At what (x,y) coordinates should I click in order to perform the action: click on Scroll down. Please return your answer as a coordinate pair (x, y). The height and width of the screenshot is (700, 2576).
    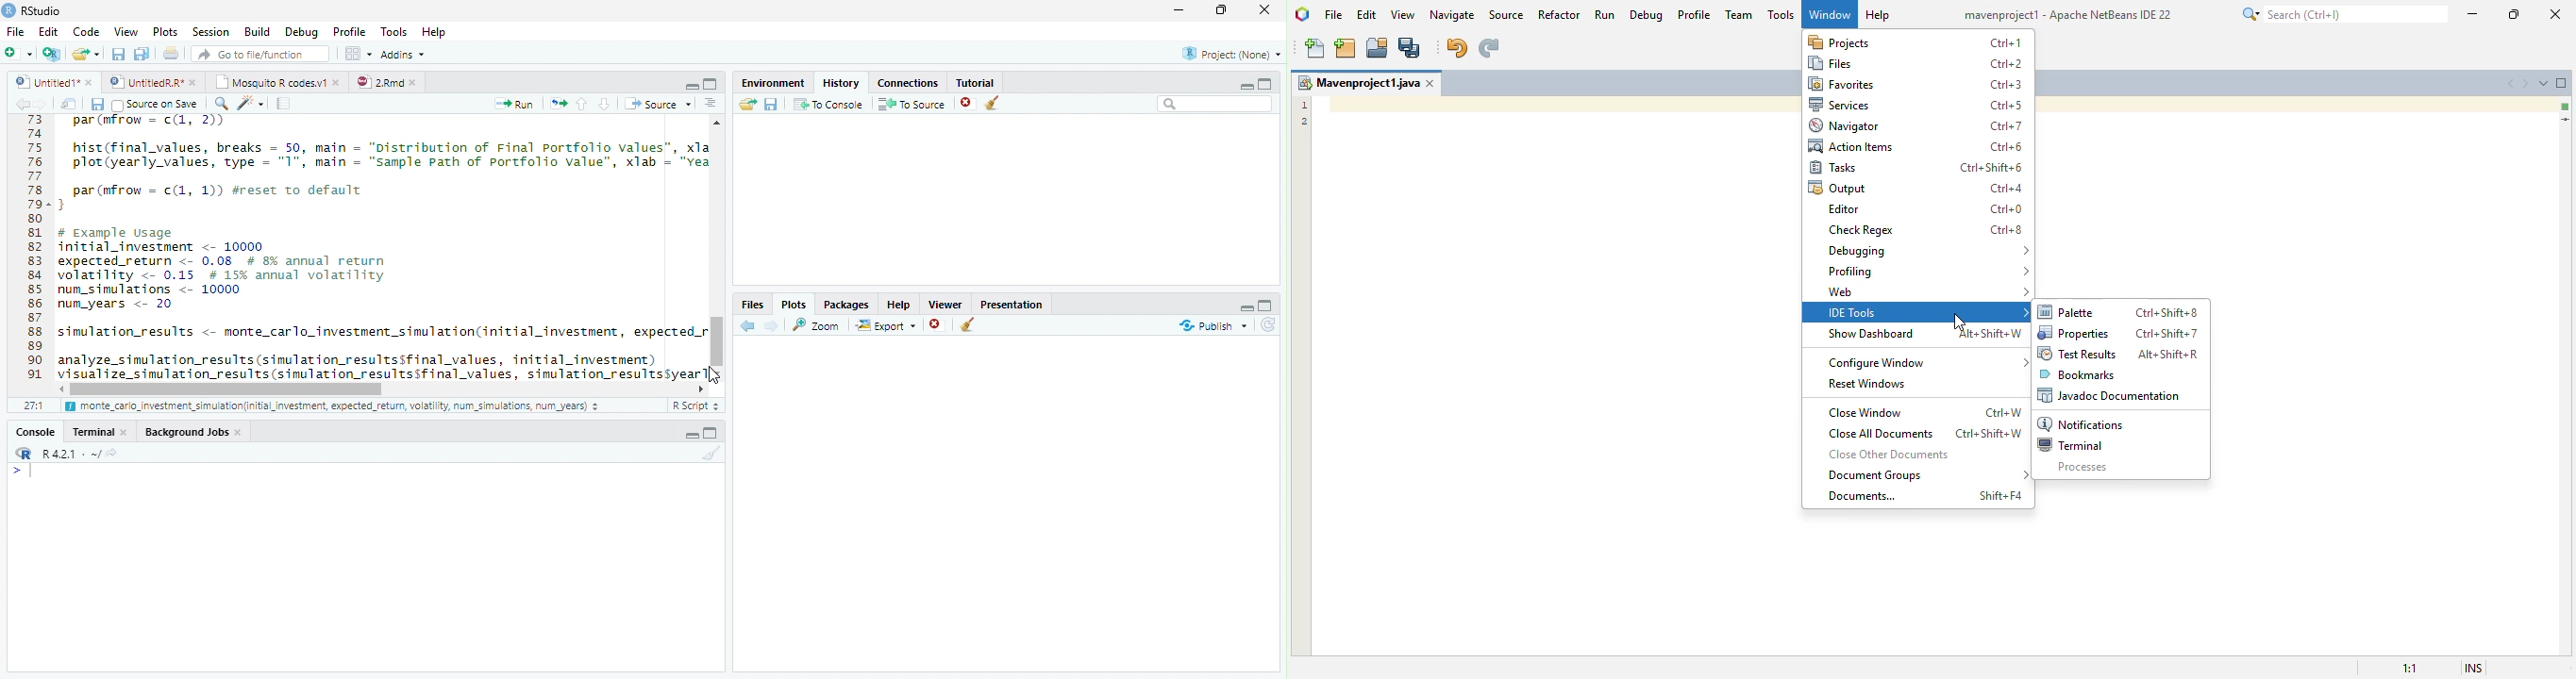
    Looking at the image, I should click on (718, 371).